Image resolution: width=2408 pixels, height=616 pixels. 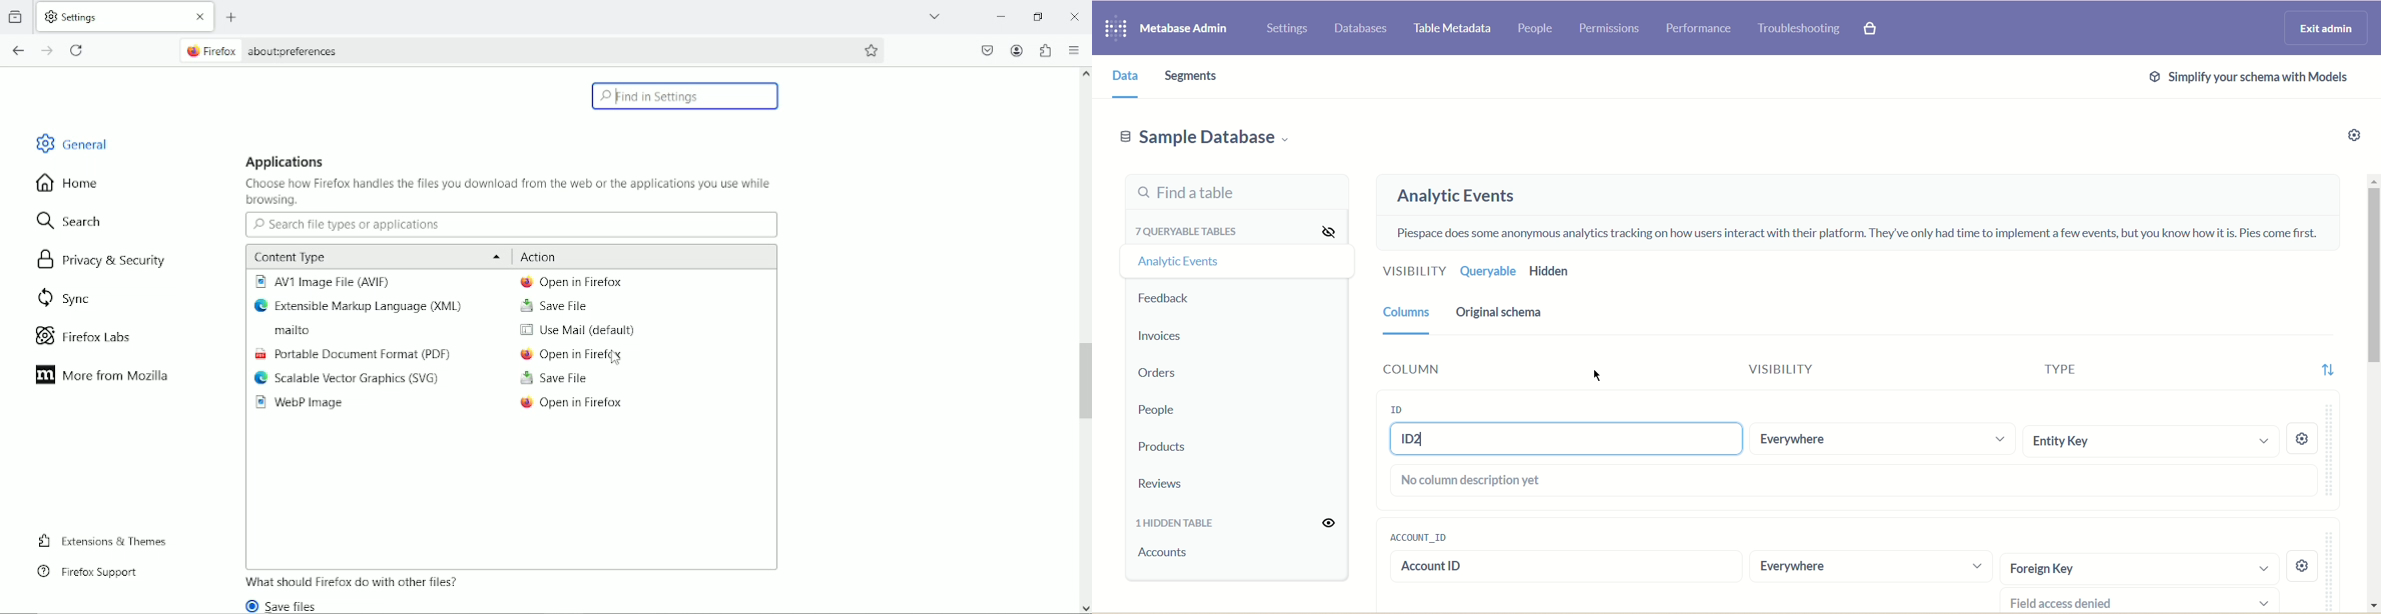 I want to click on extensions & themes, so click(x=102, y=542).